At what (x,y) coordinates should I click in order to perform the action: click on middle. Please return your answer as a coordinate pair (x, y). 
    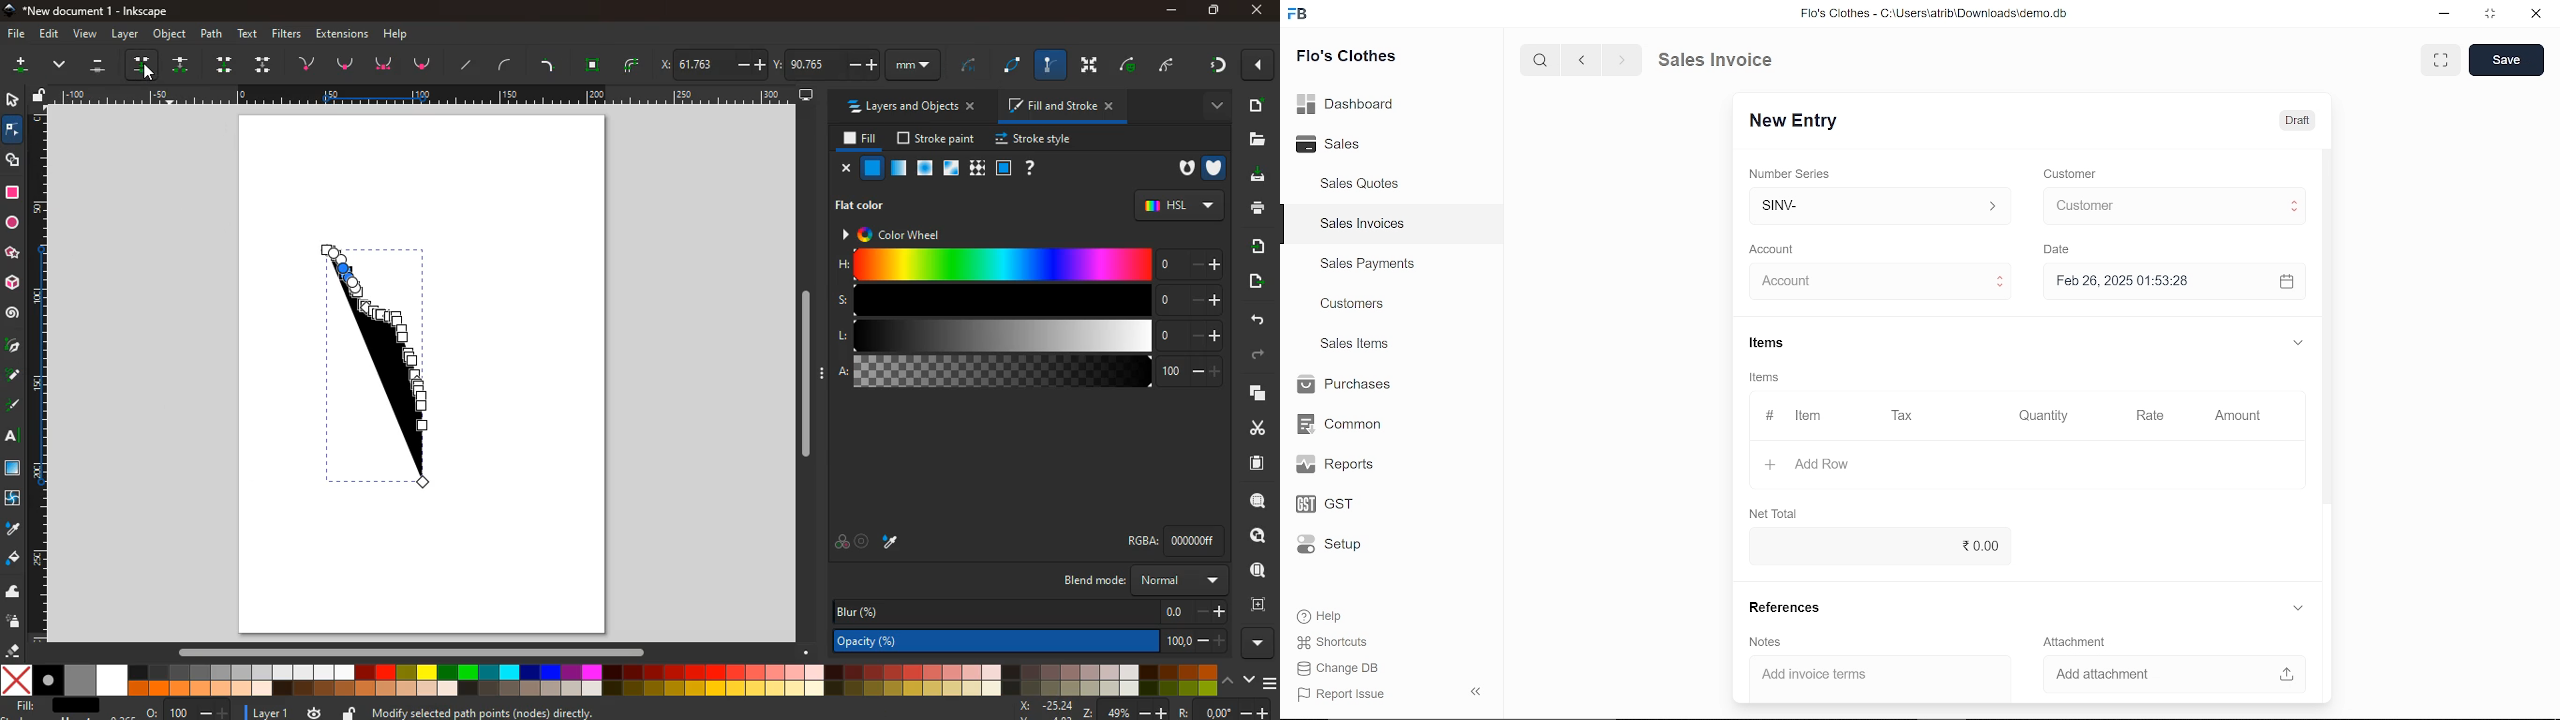
    Looking at the image, I should click on (227, 65).